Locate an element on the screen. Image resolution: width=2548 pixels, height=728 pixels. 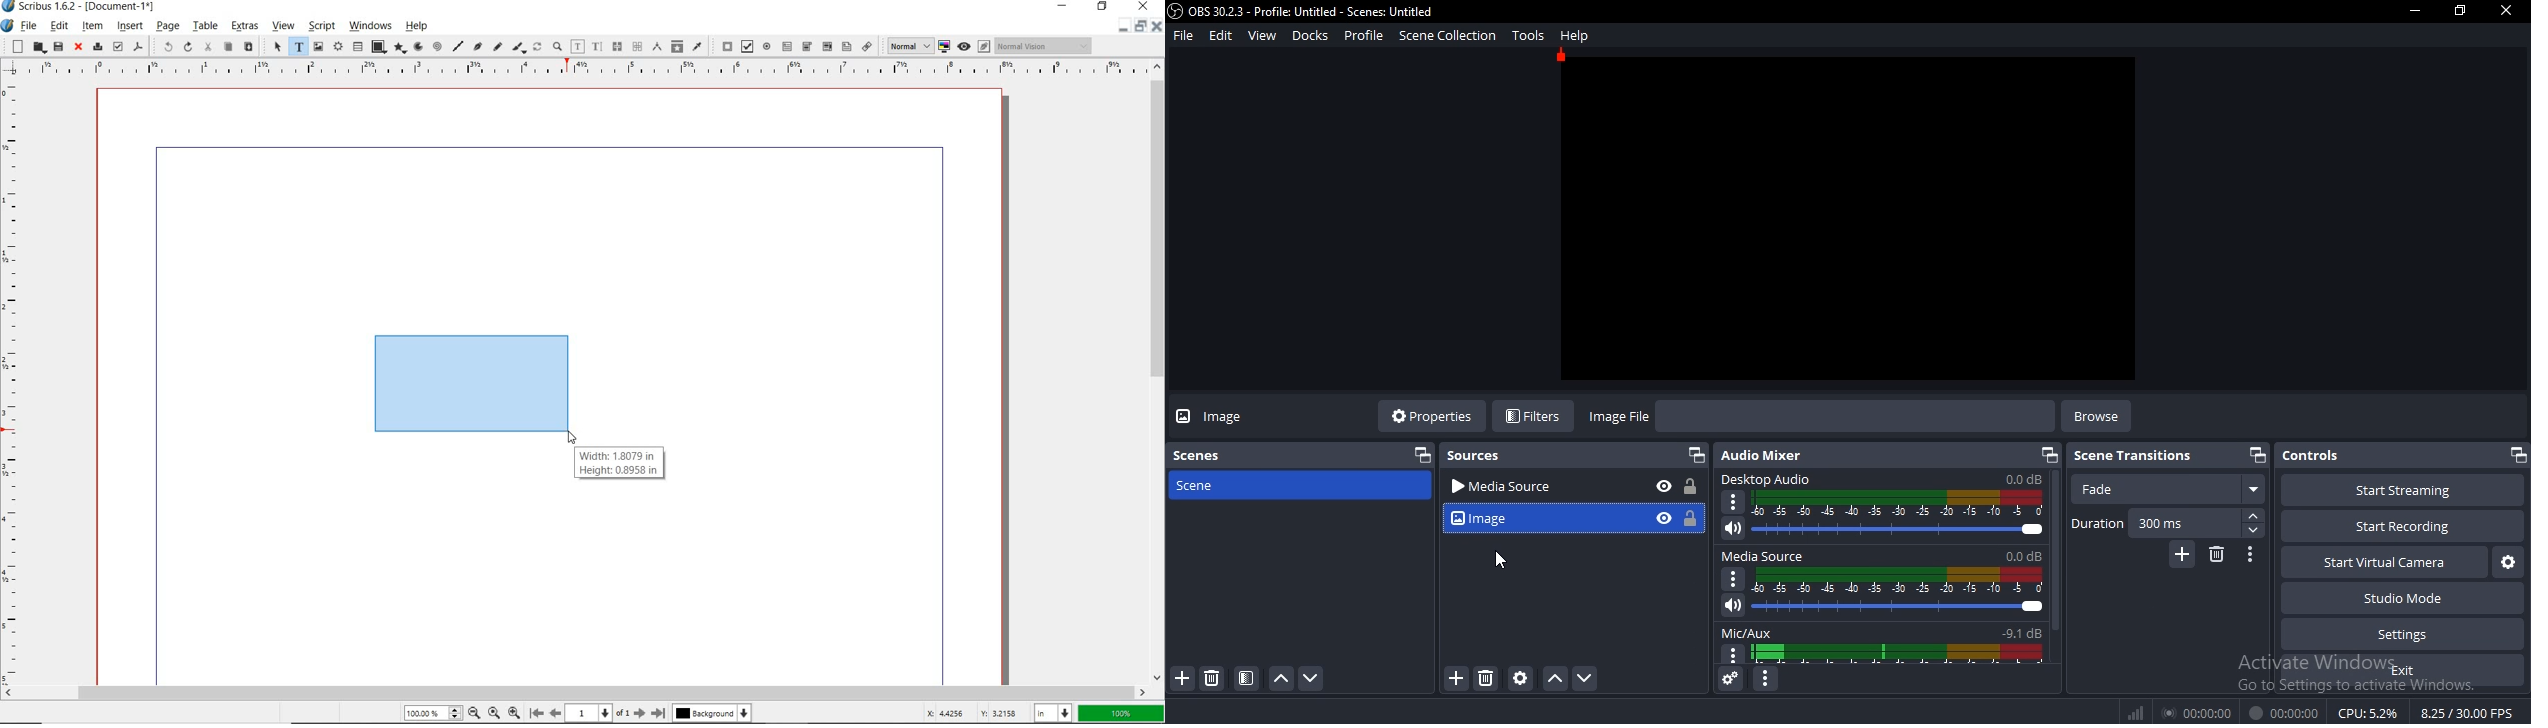
pdf check box is located at coordinates (745, 46).